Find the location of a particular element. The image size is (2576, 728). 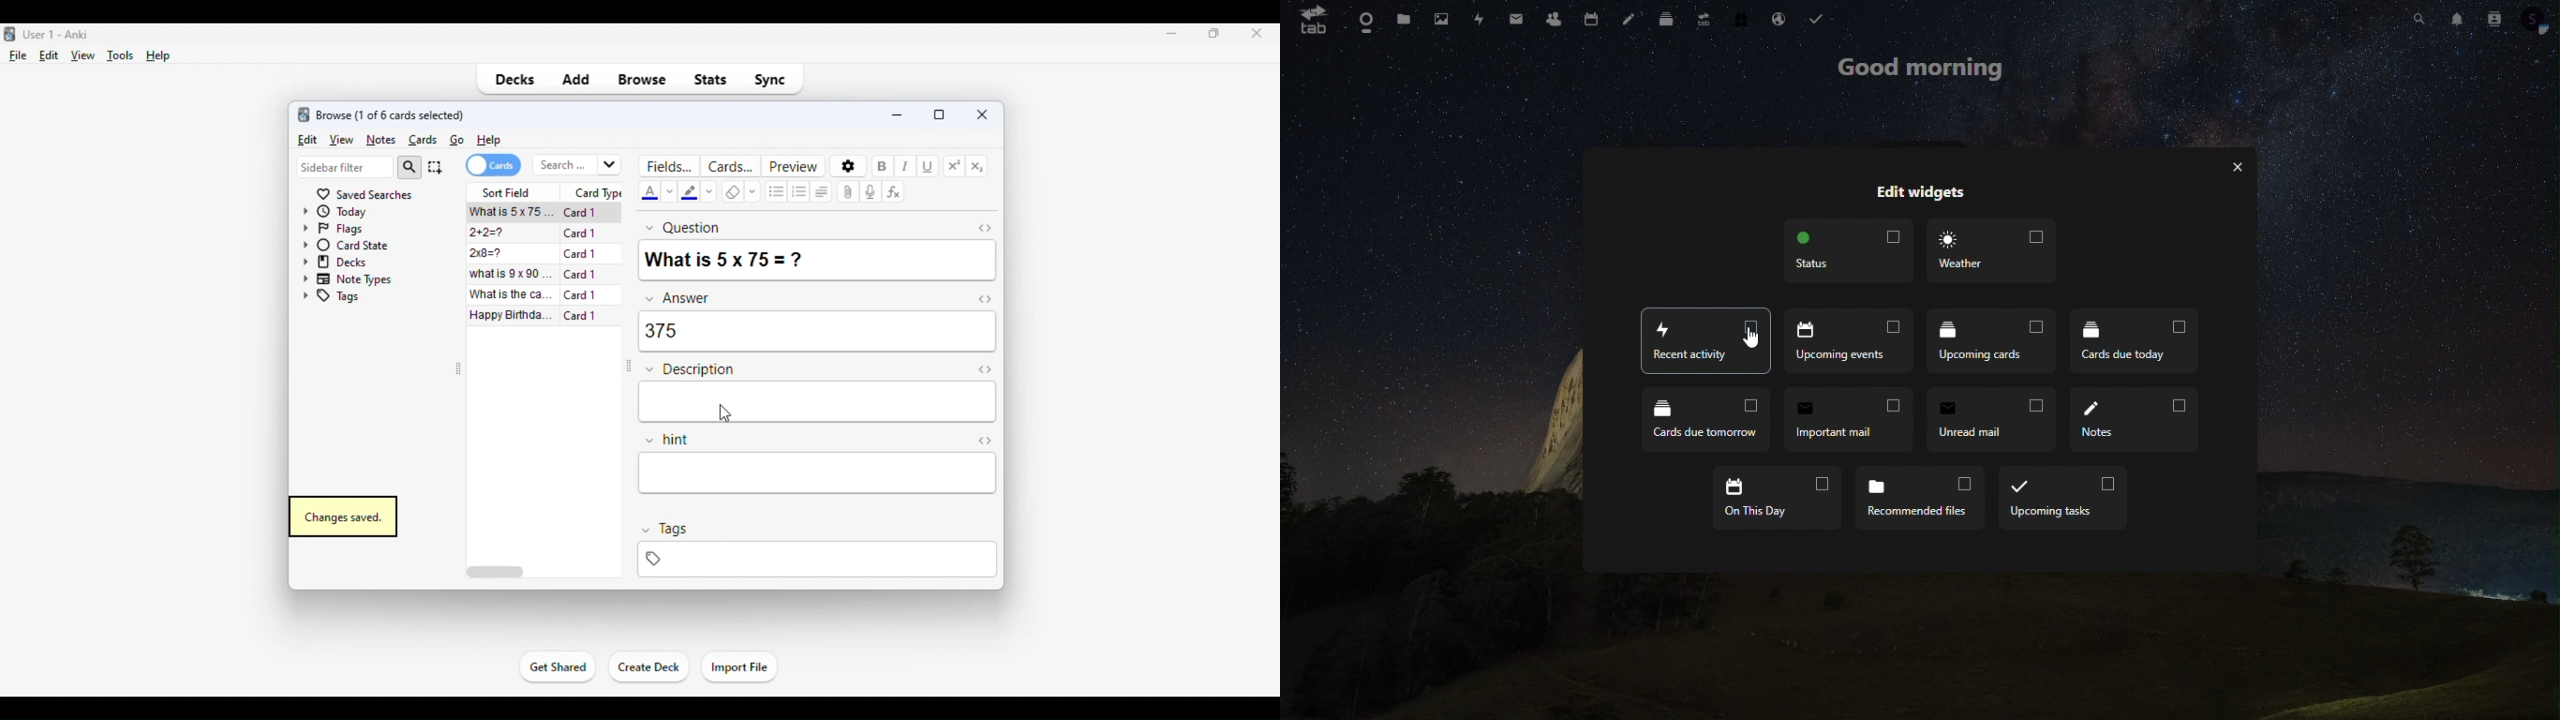

tags is located at coordinates (329, 296).